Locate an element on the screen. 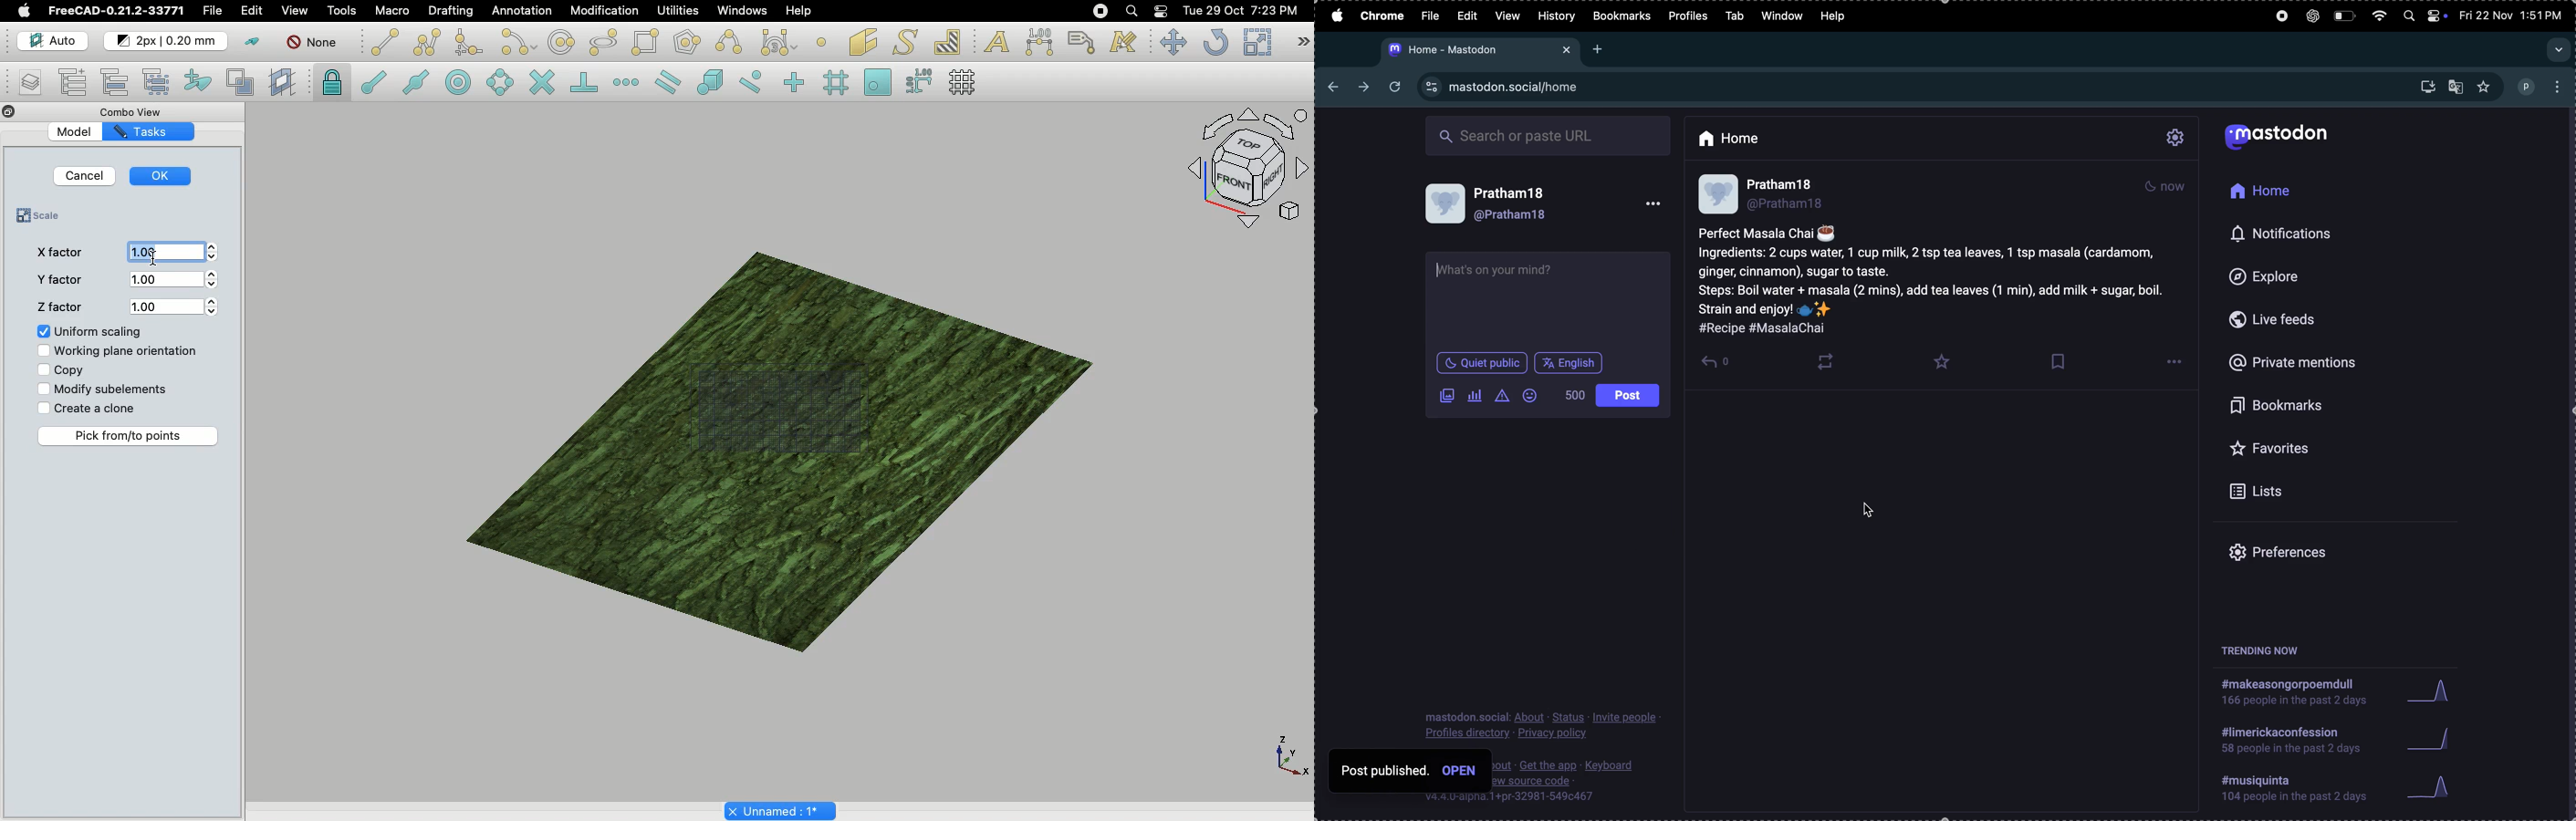 Image resolution: width=2576 pixels, height=840 pixels. Move is located at coordinates (1173, 43).